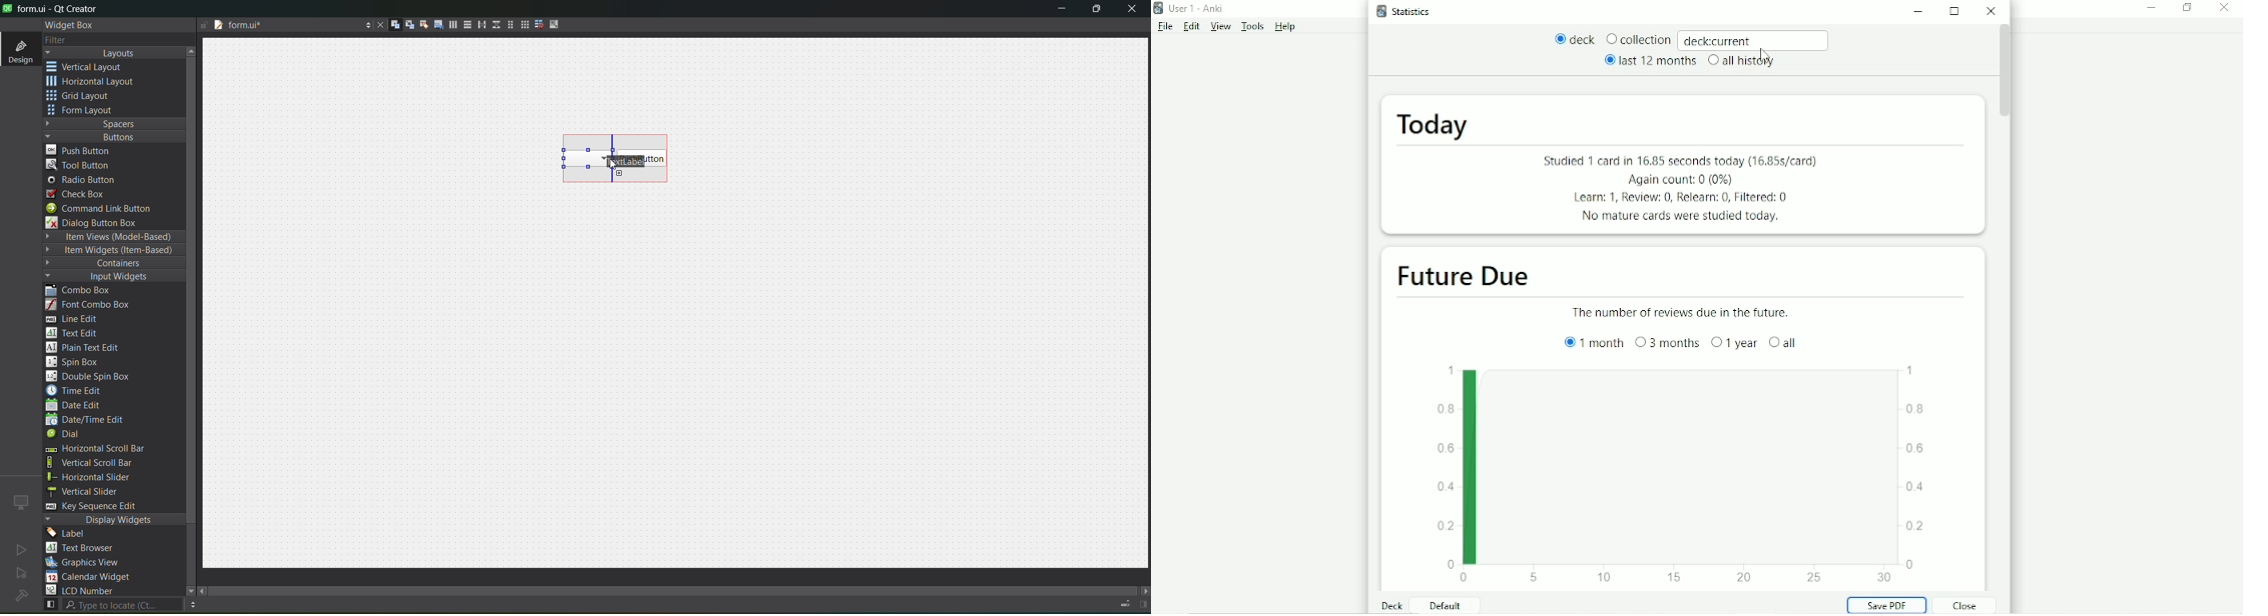  What do you see at coordinates (1918, 11) in the screenshot?
I see `Minimize` at bounding box center [1918, 11].